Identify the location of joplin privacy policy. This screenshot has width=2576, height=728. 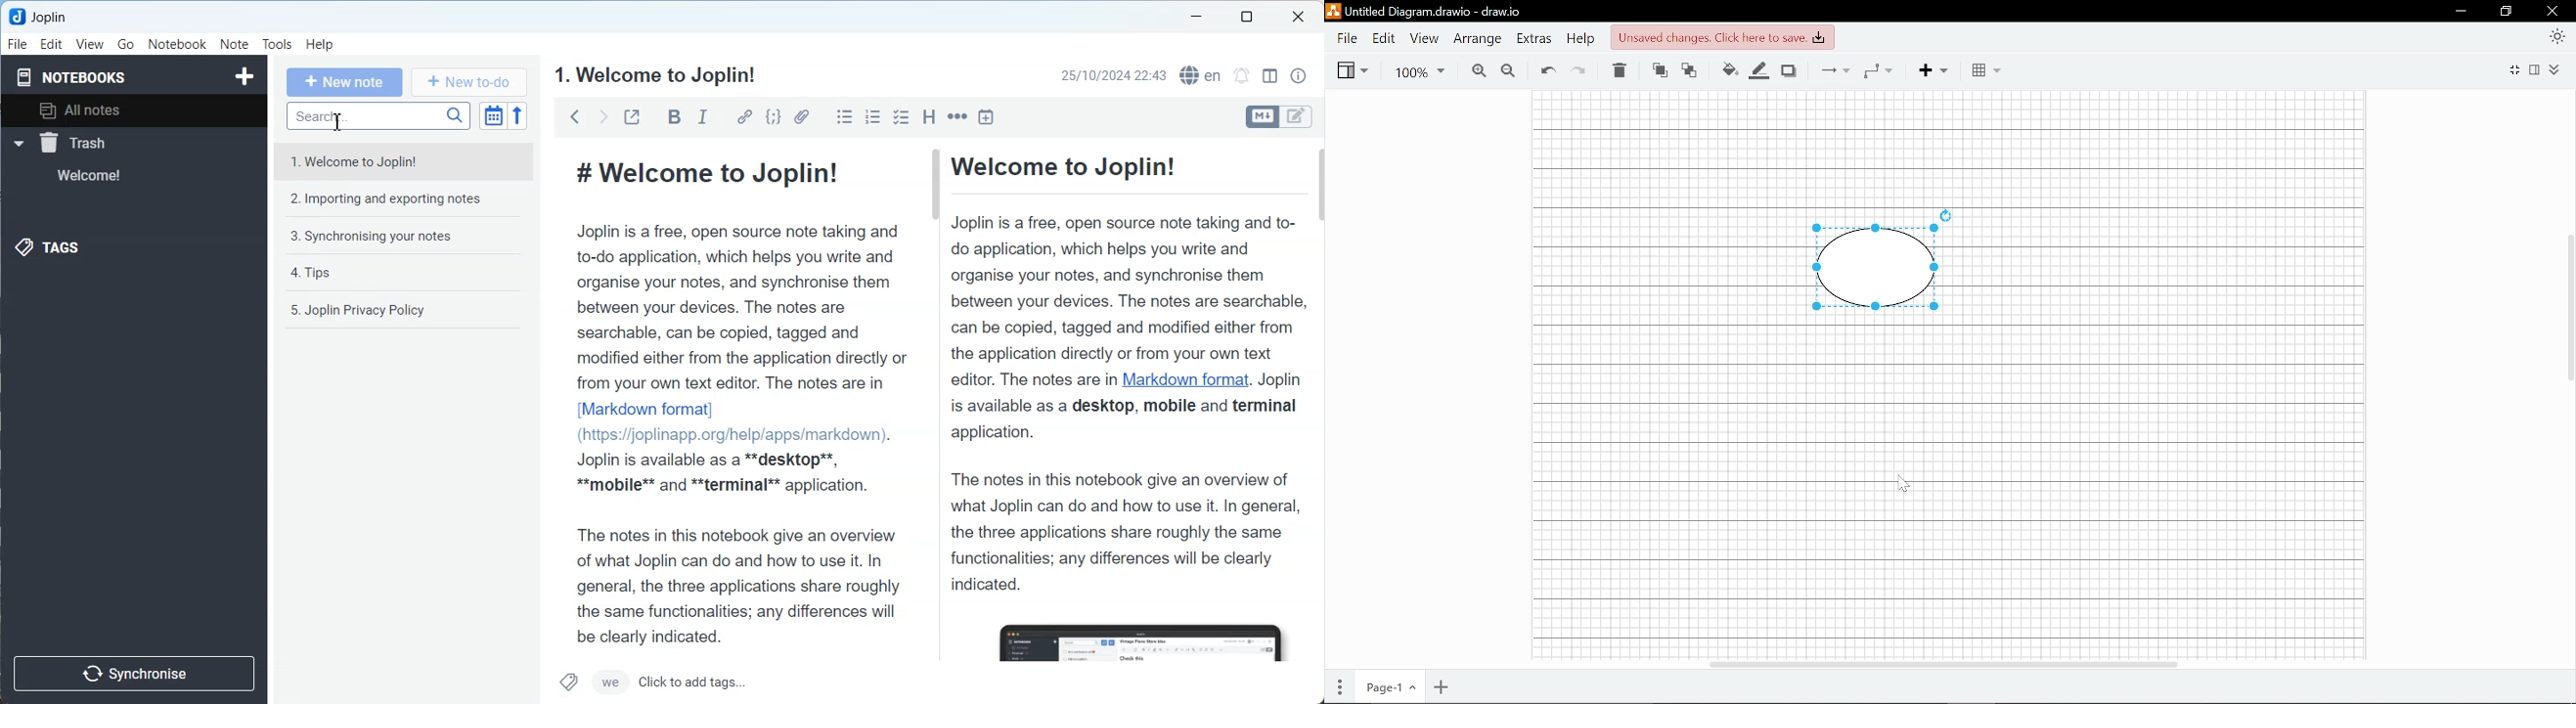
(408, 309).